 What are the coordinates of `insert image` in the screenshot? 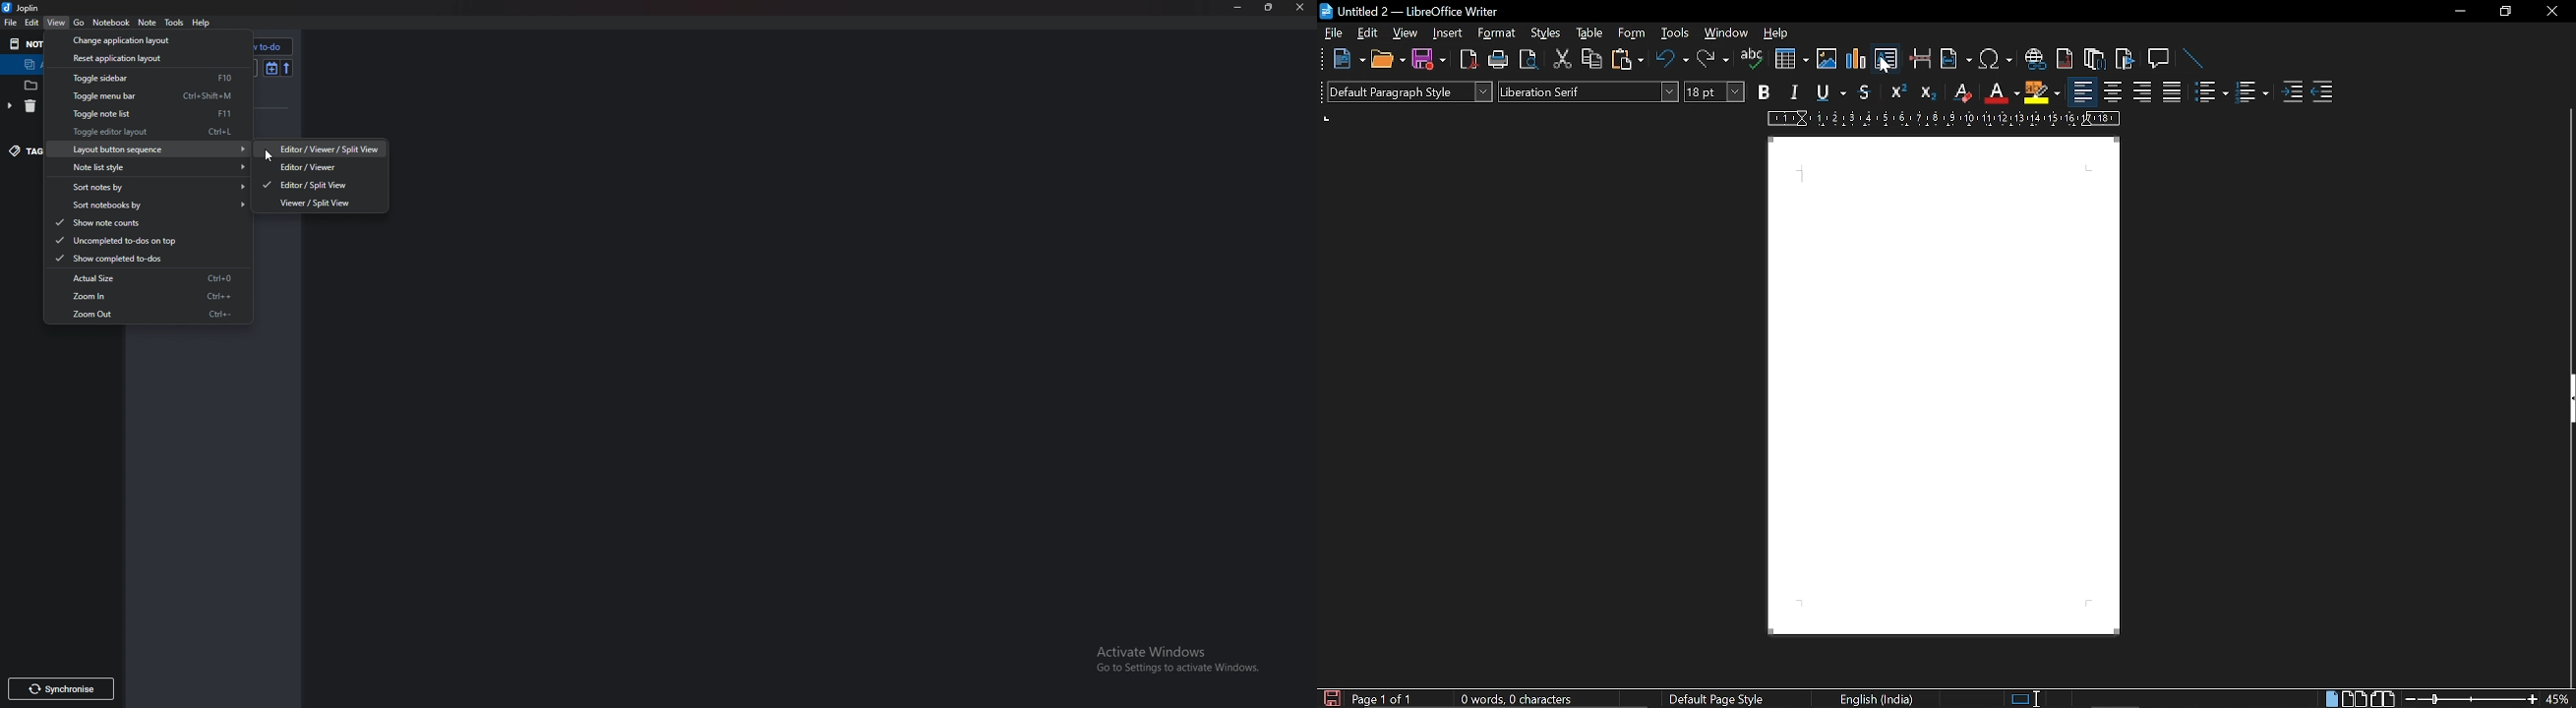 It's located at (1827, 61).